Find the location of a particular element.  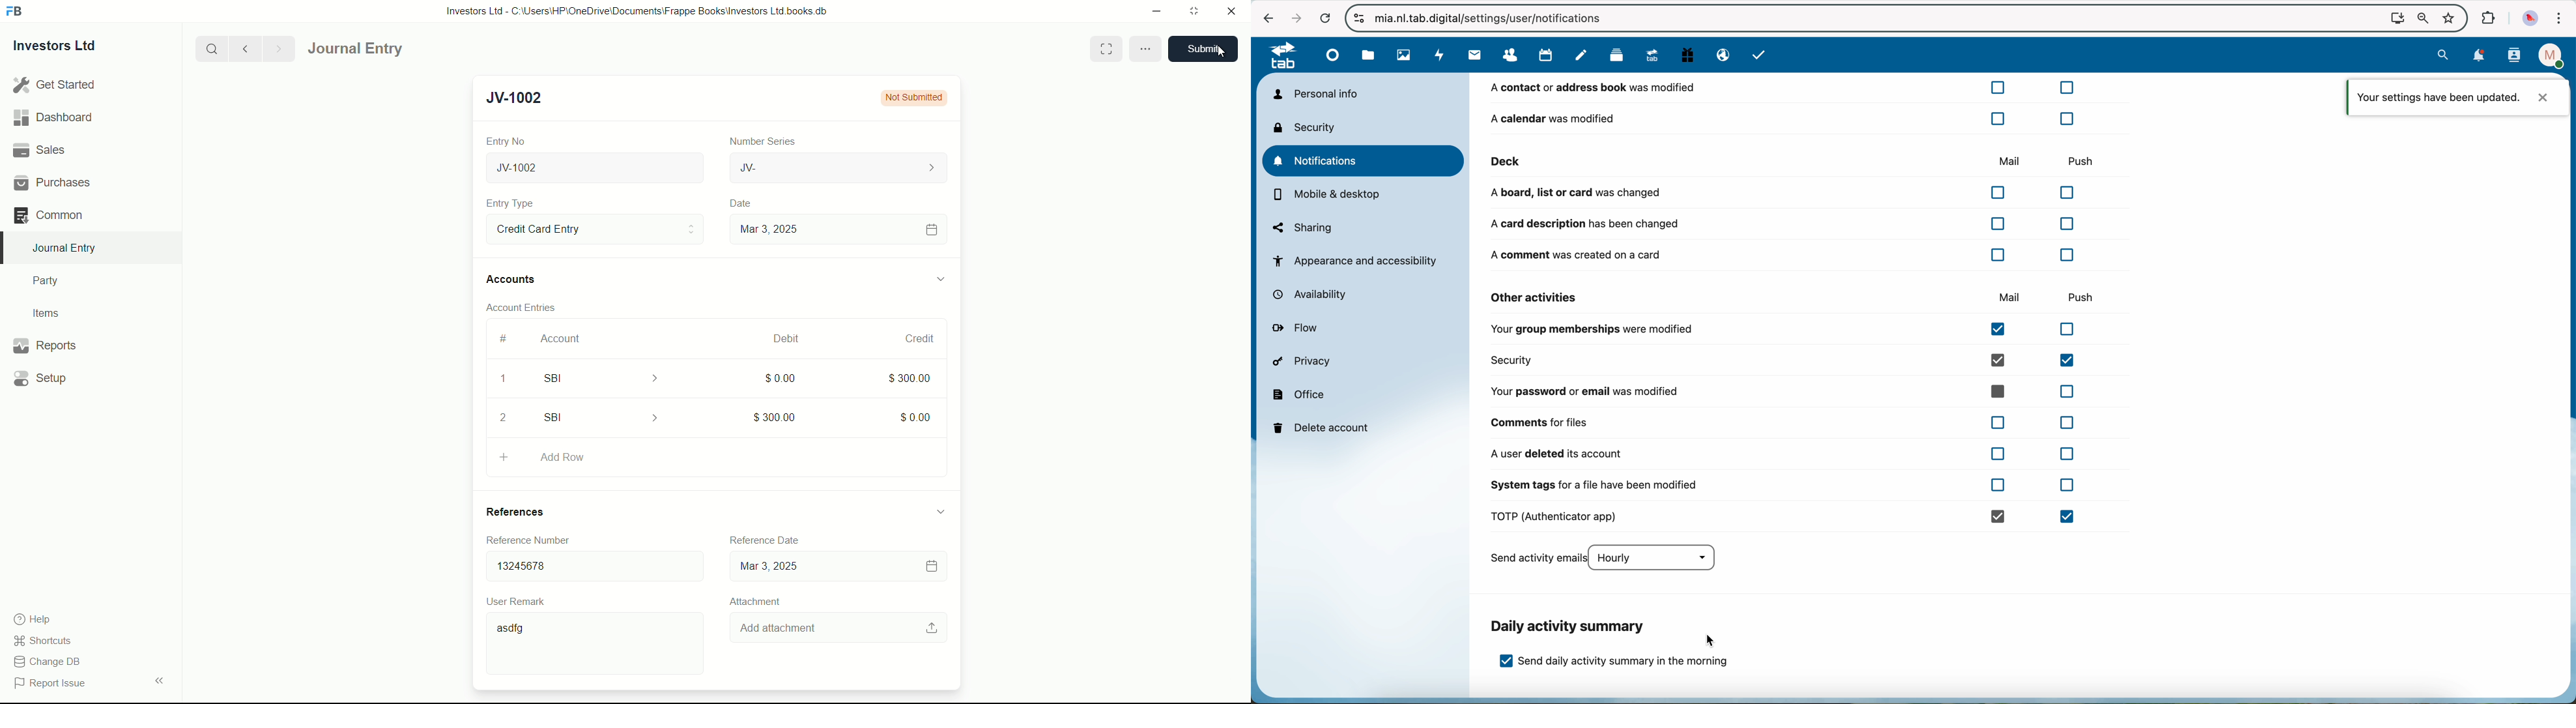

profile picture is located at coordinates (2530, 18).